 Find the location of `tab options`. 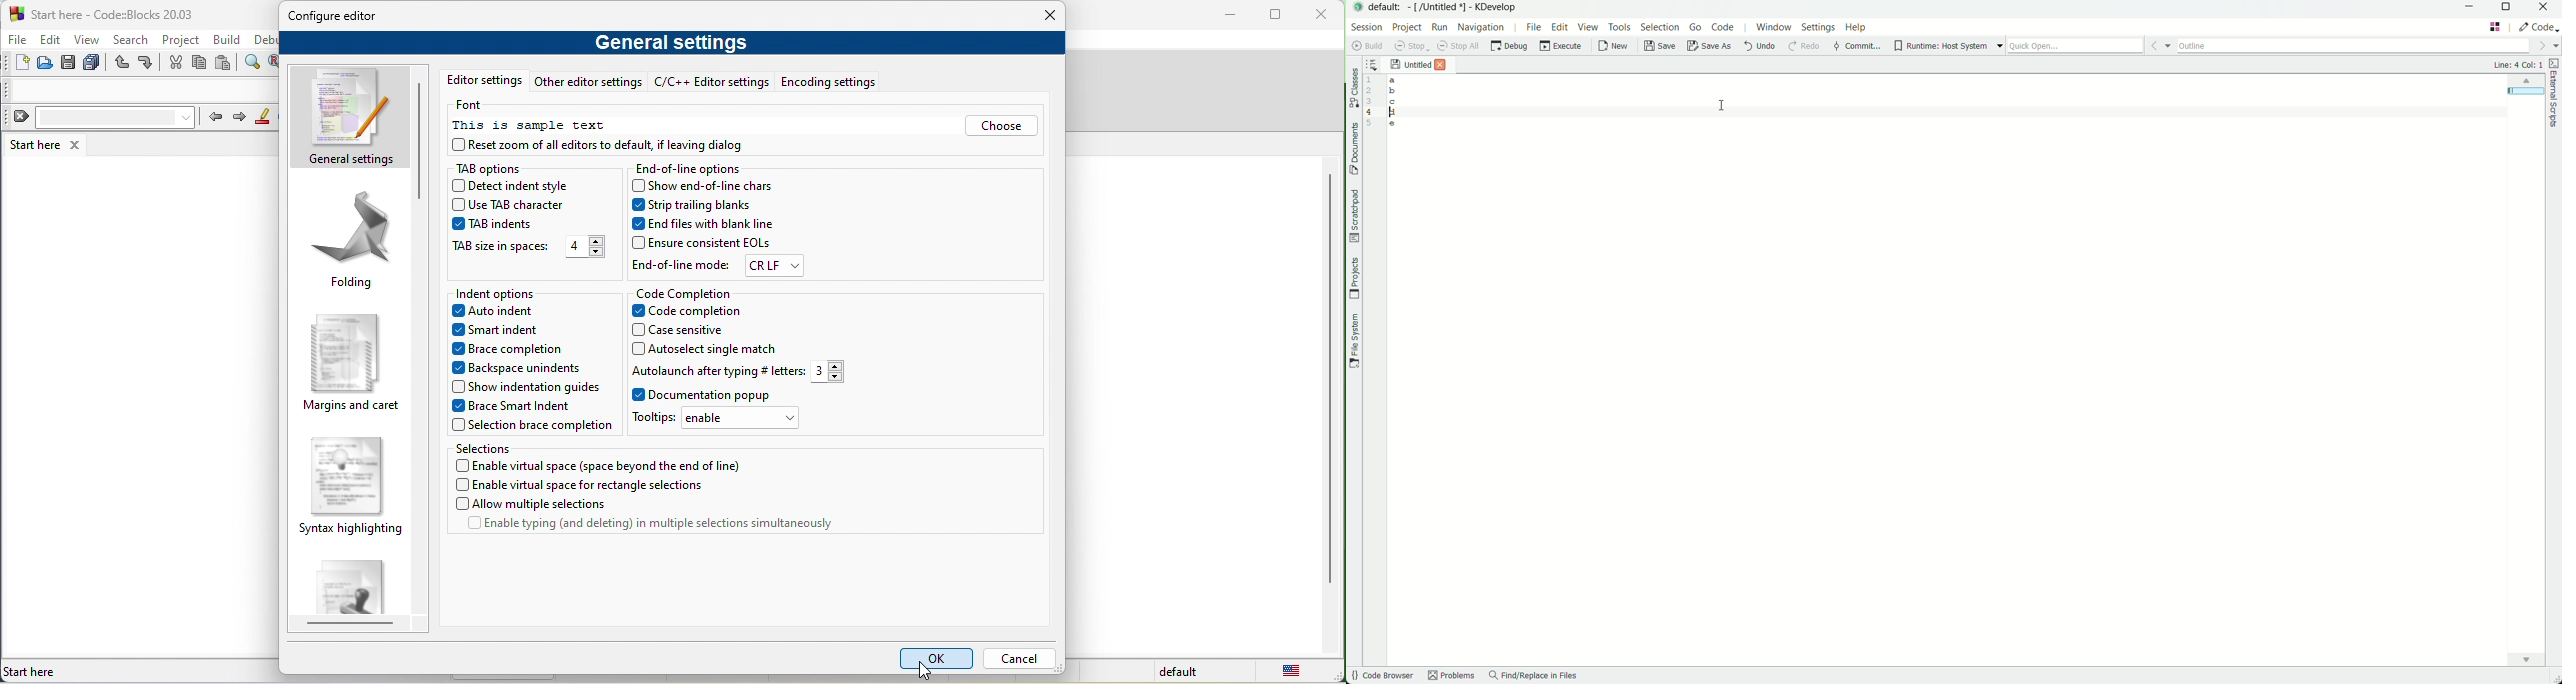

tab options is located at coordinates (499, 166).